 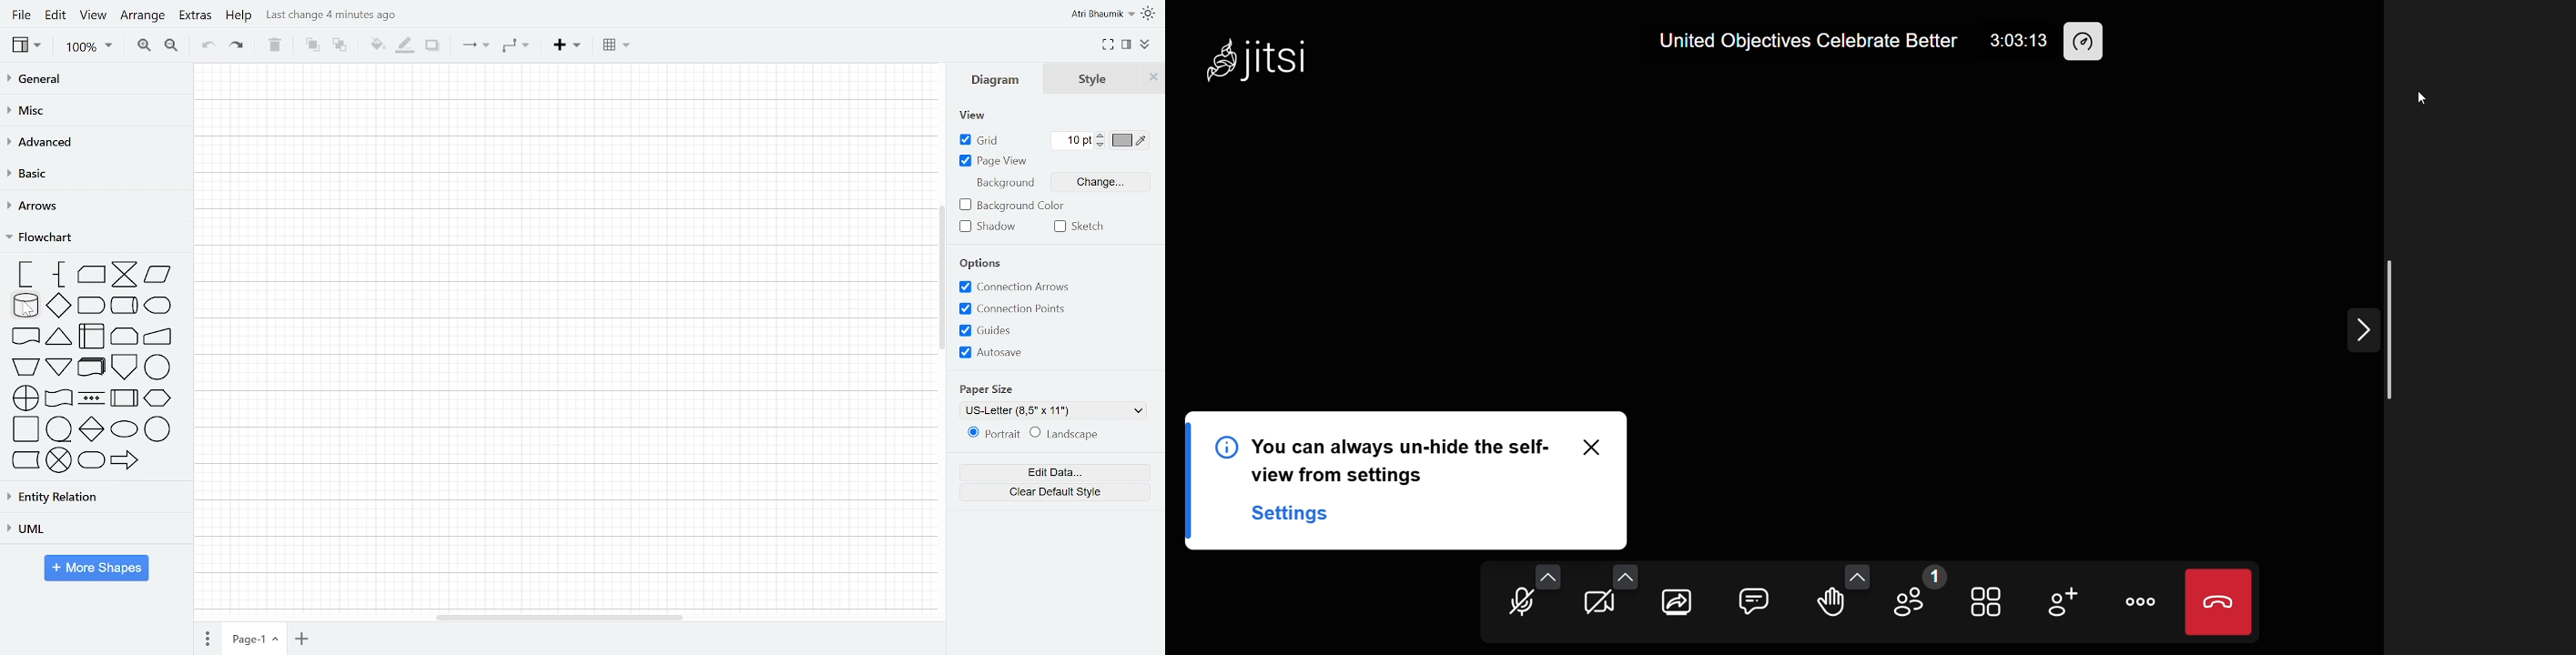 I want to click on File, so click(x=19, y=15).